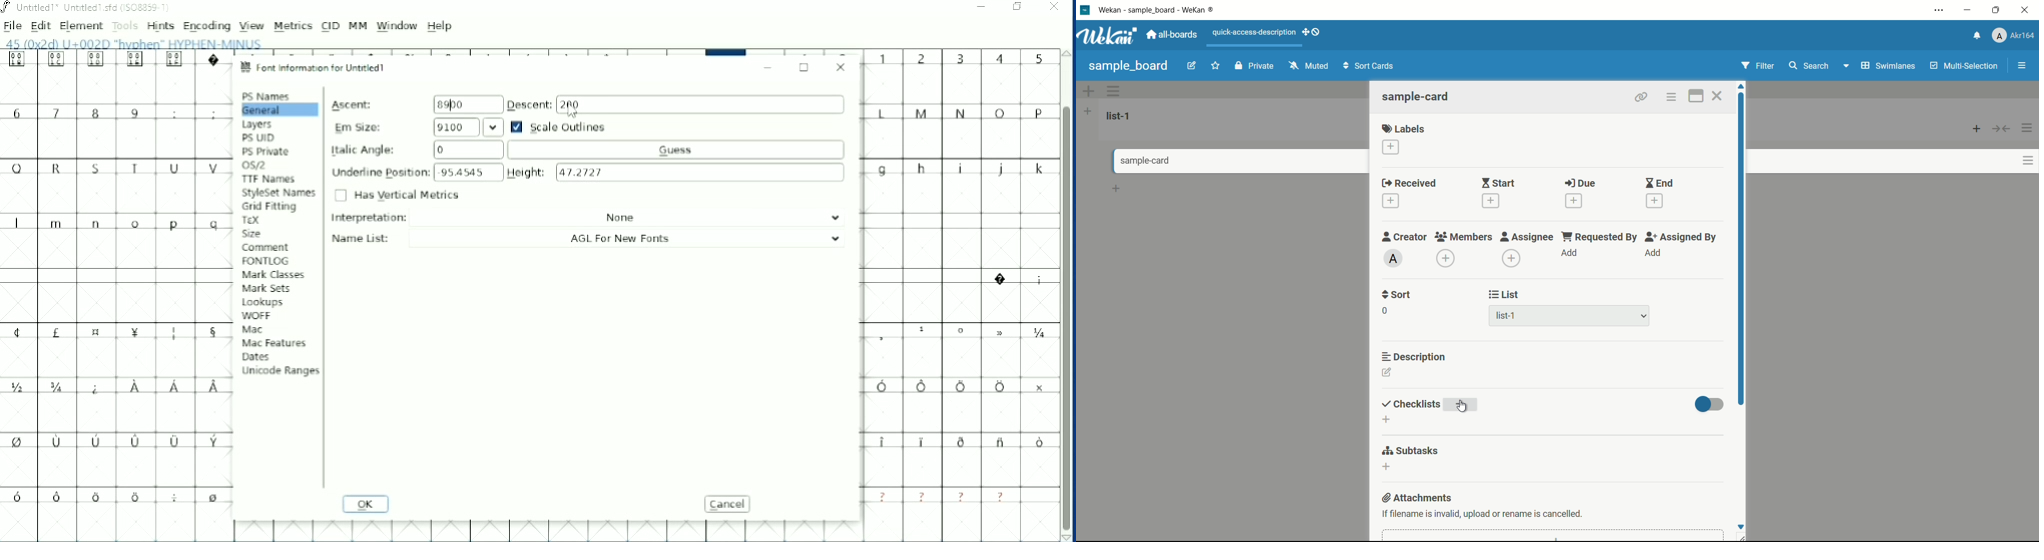 The width and height of the screenshot is (2044, 560). I want to click on Cancel, so click(730, 504).